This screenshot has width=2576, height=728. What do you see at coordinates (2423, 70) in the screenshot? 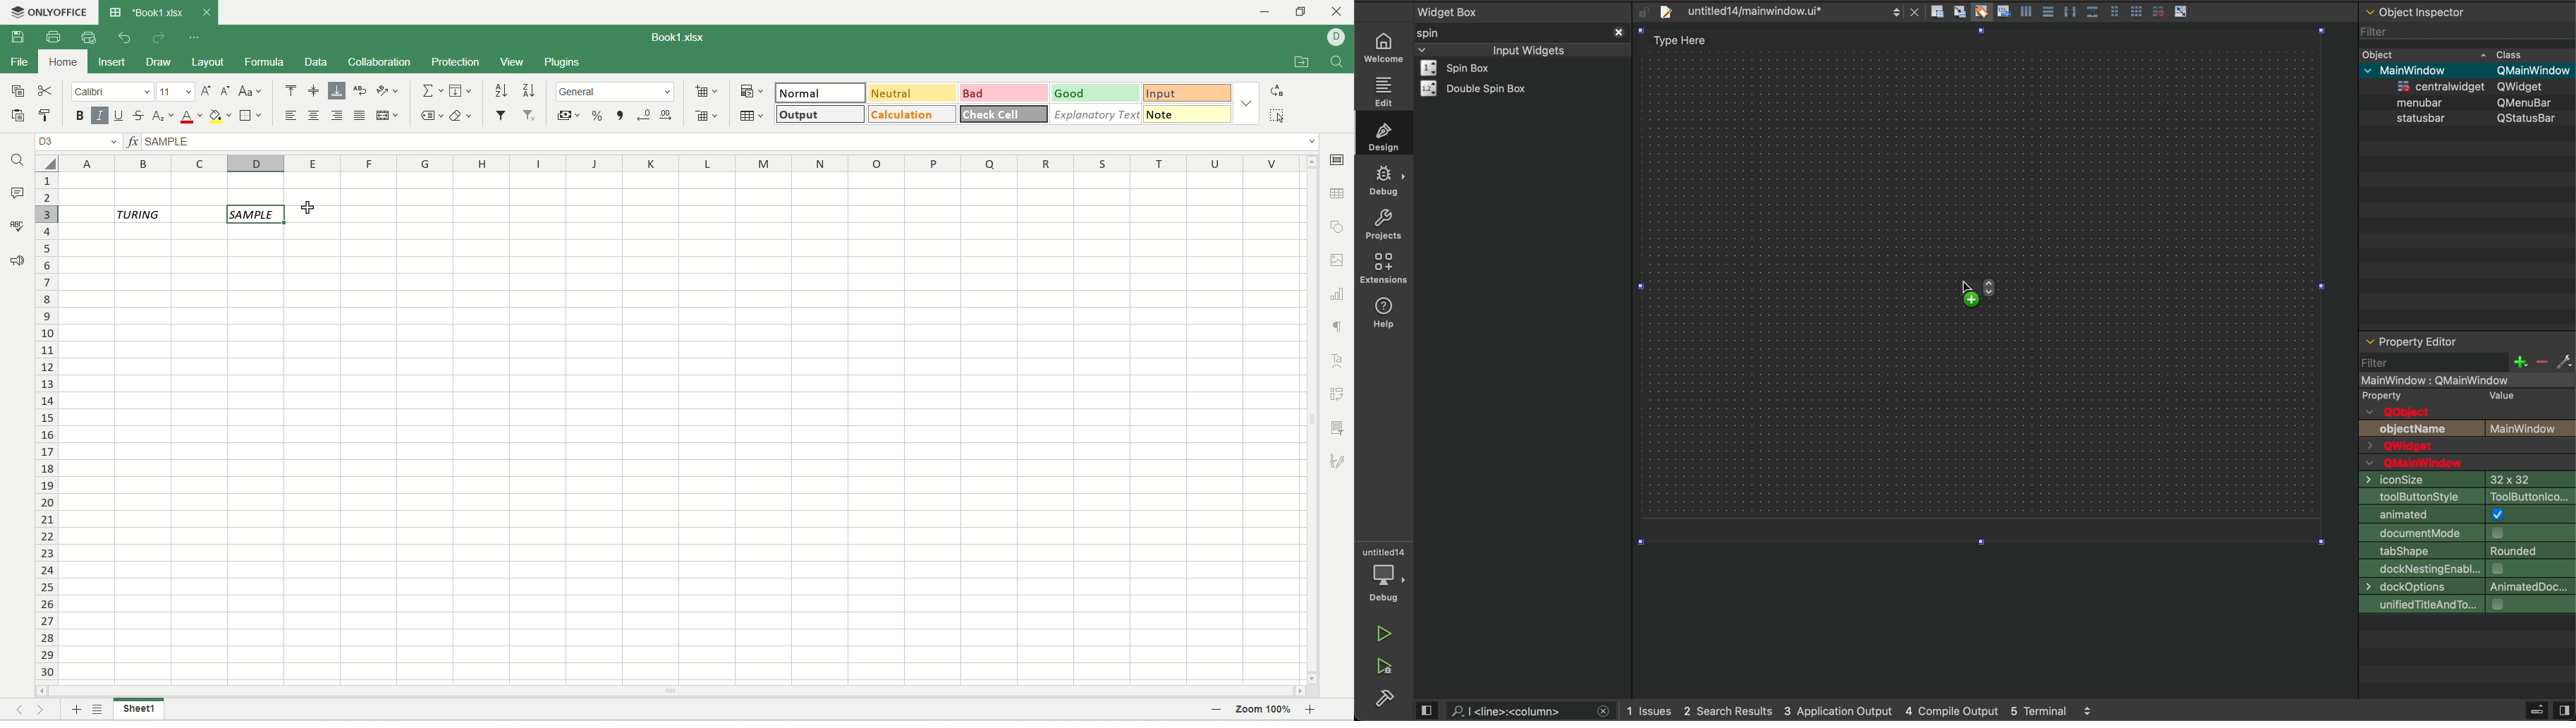
I see `` at bounding box center [2423, 70].